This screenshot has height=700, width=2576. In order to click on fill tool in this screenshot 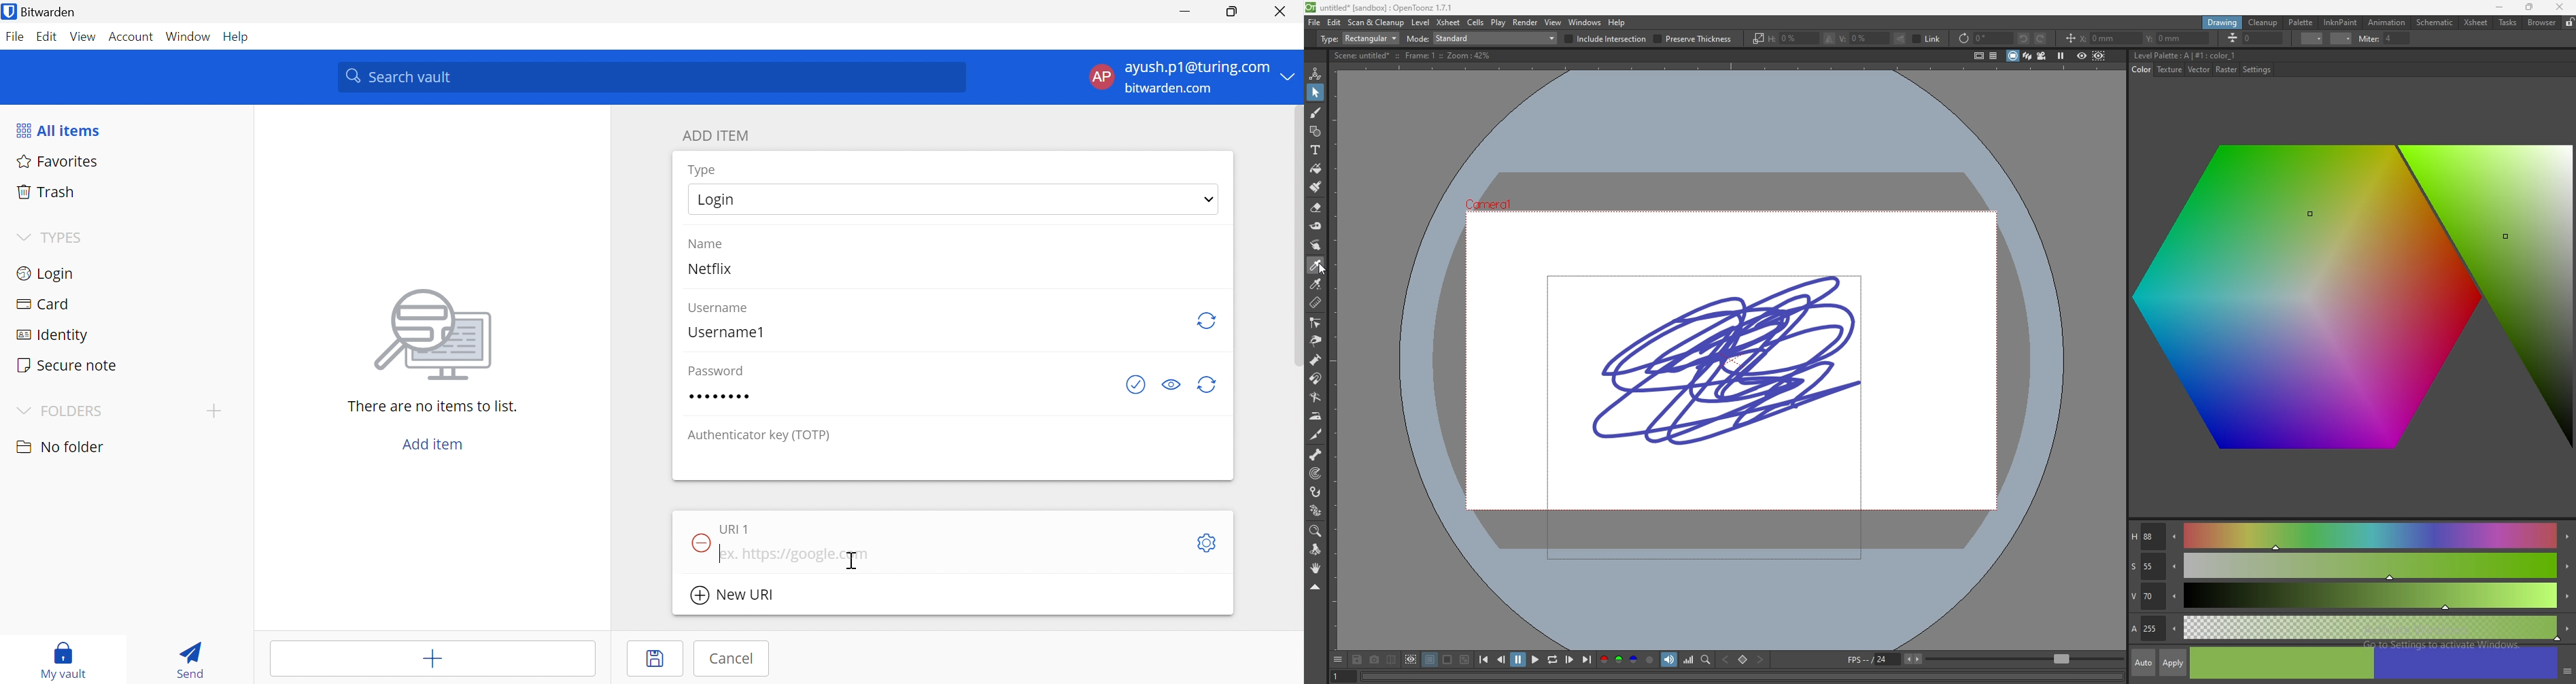, I will do `click(1316, 168)`.